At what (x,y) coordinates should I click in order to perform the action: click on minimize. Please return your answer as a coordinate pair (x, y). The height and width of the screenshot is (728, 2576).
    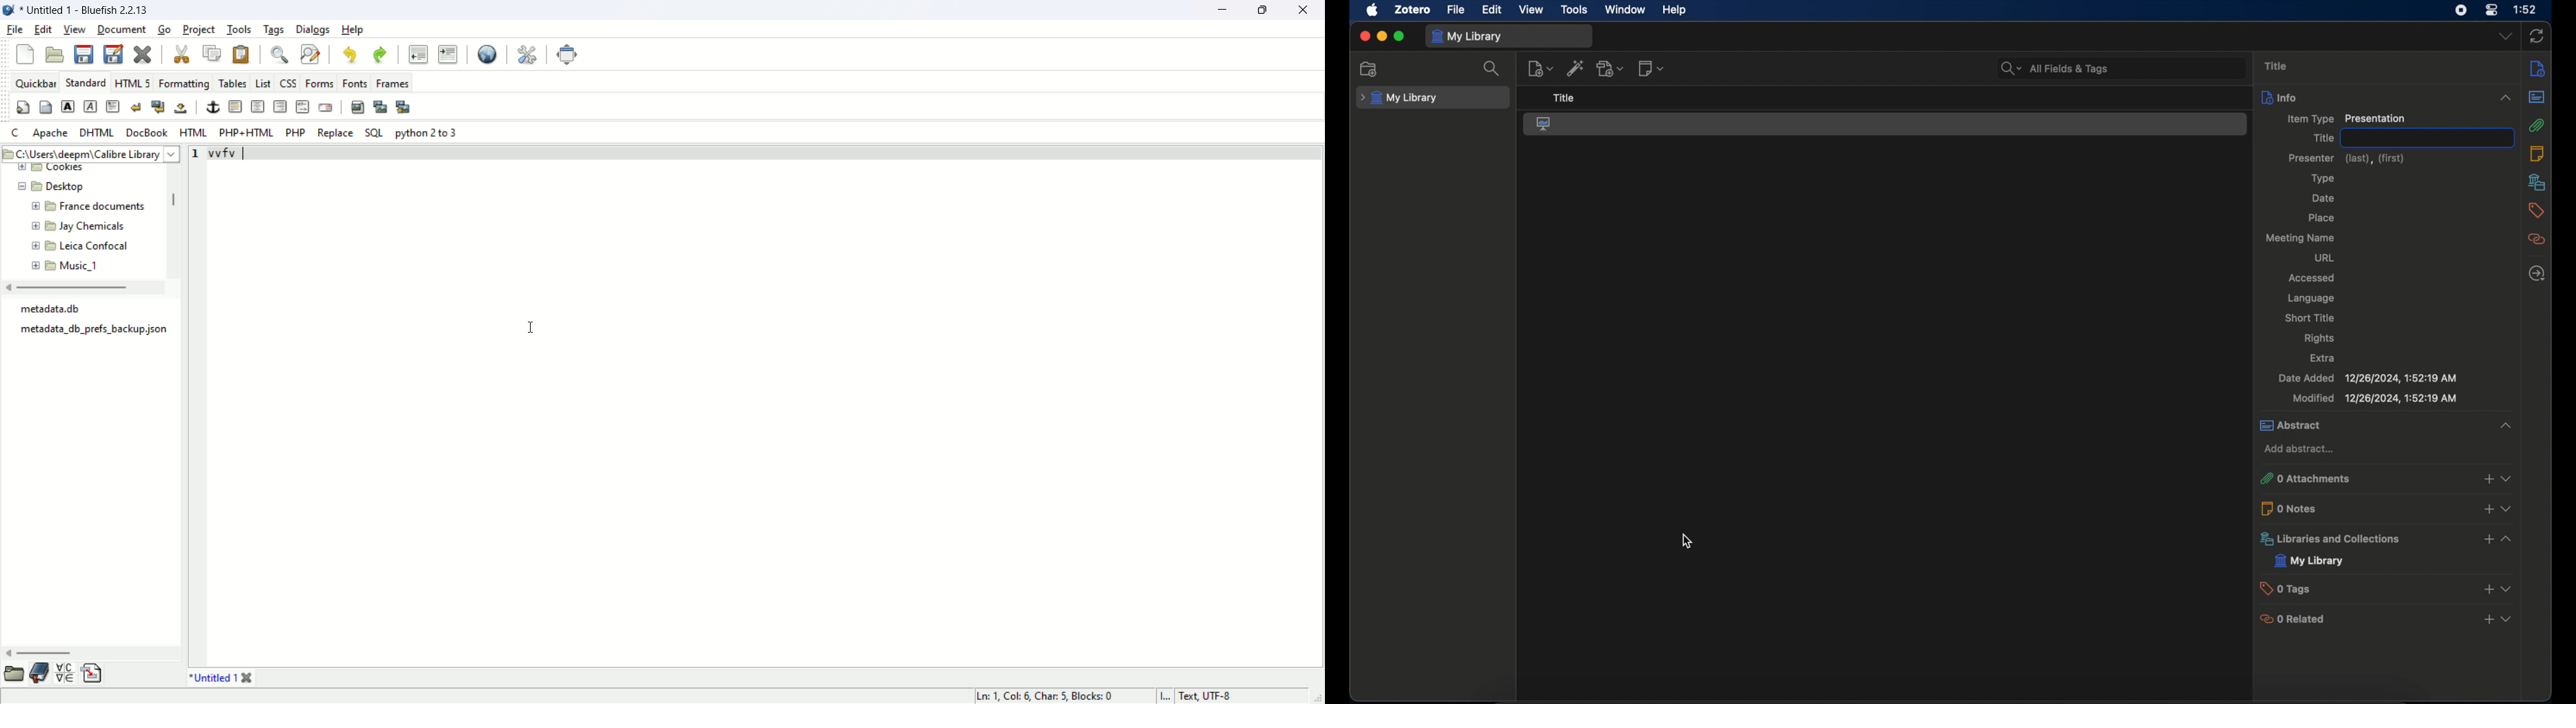
    Looking at the image, I should click on (1381, 36).